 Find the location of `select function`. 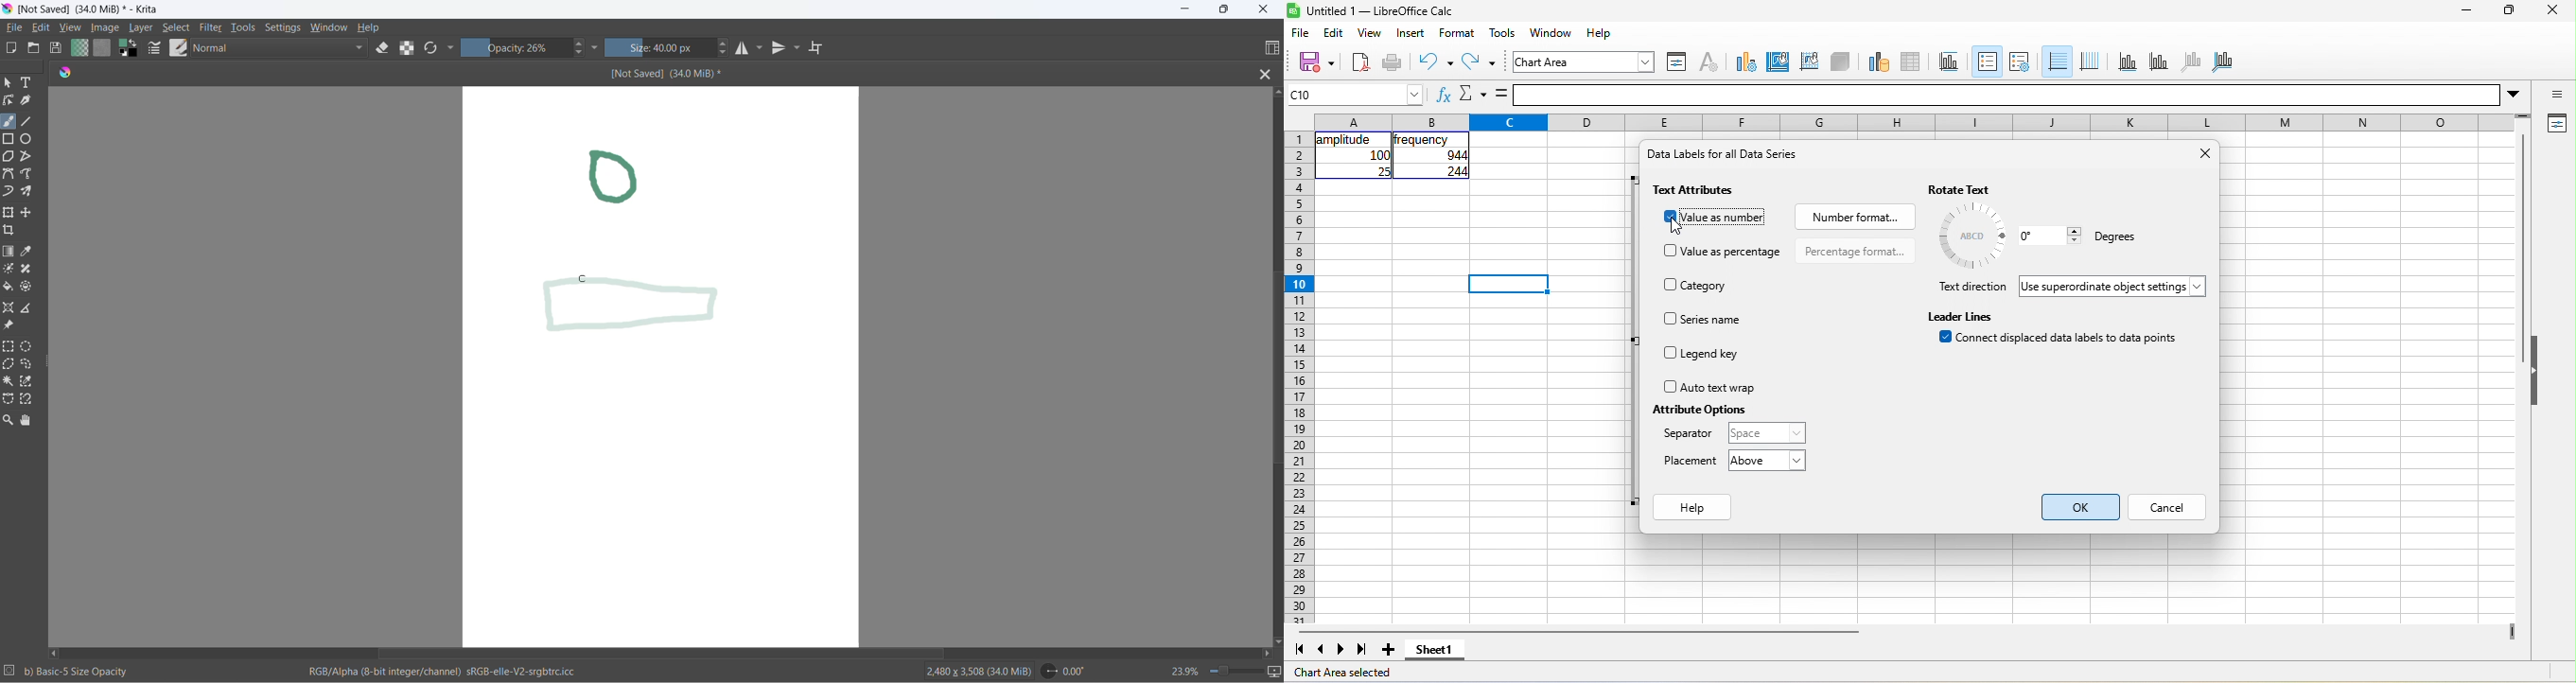

select function is located at coordinates (1472, 96).